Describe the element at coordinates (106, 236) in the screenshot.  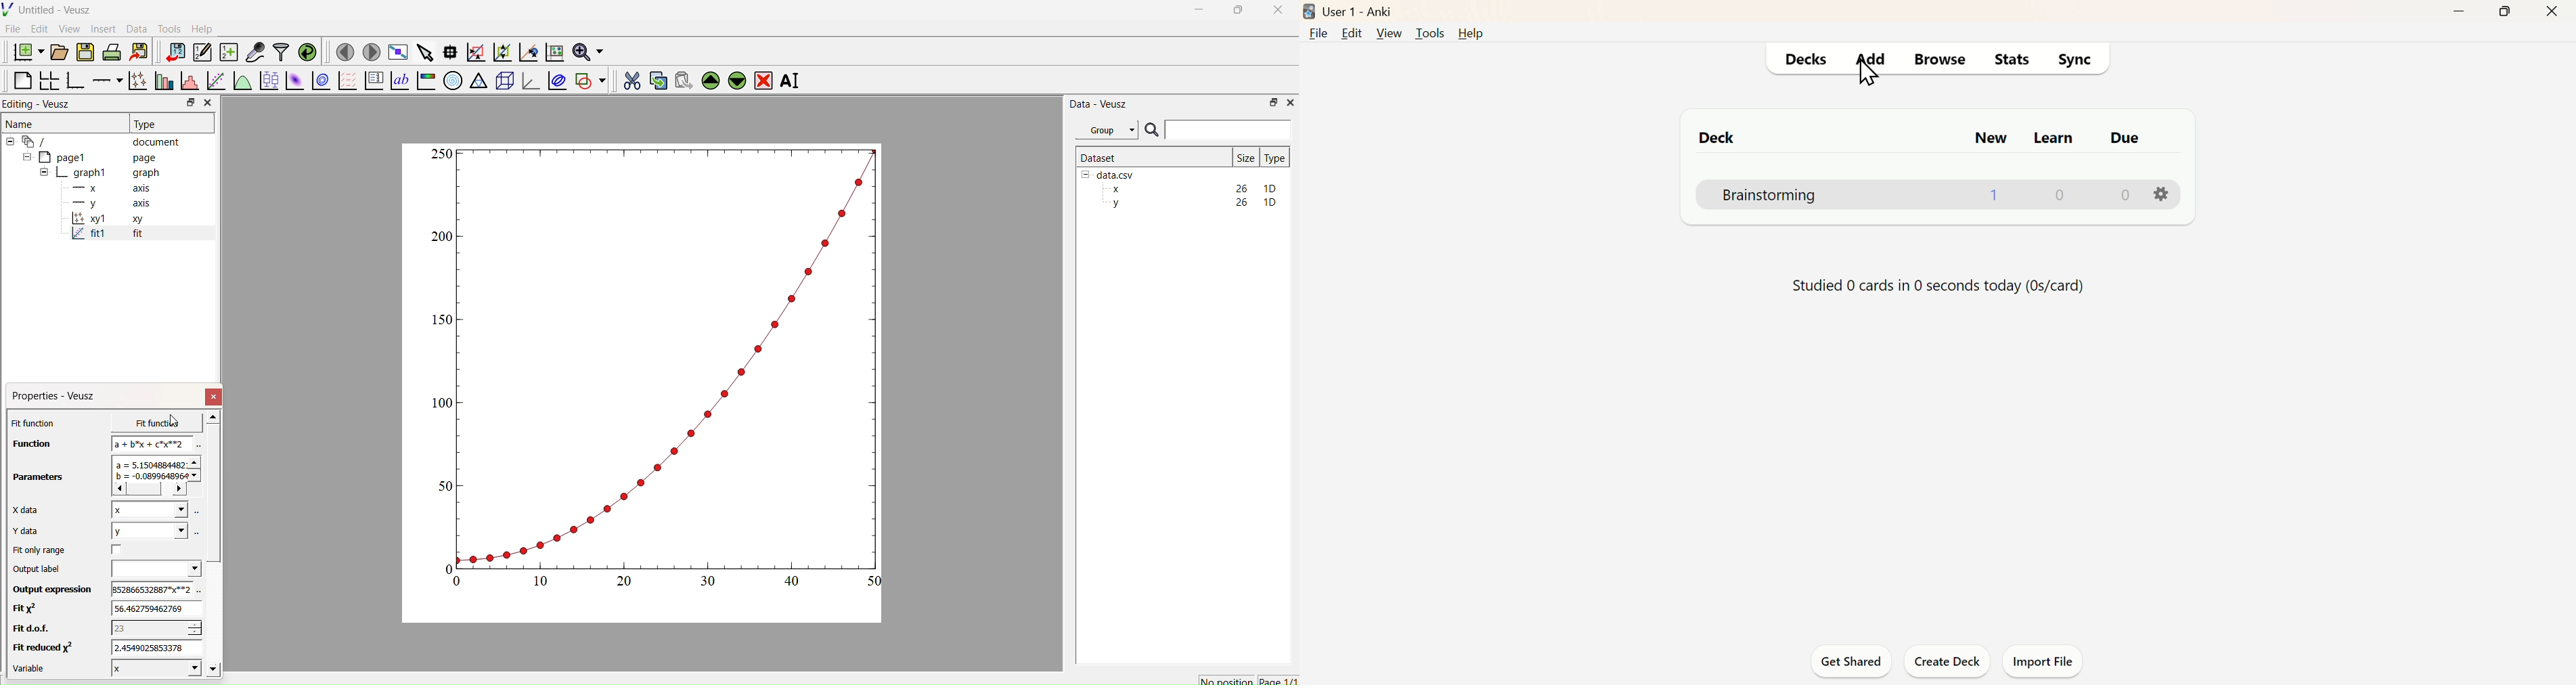
I see `fit1 fit` at that location.